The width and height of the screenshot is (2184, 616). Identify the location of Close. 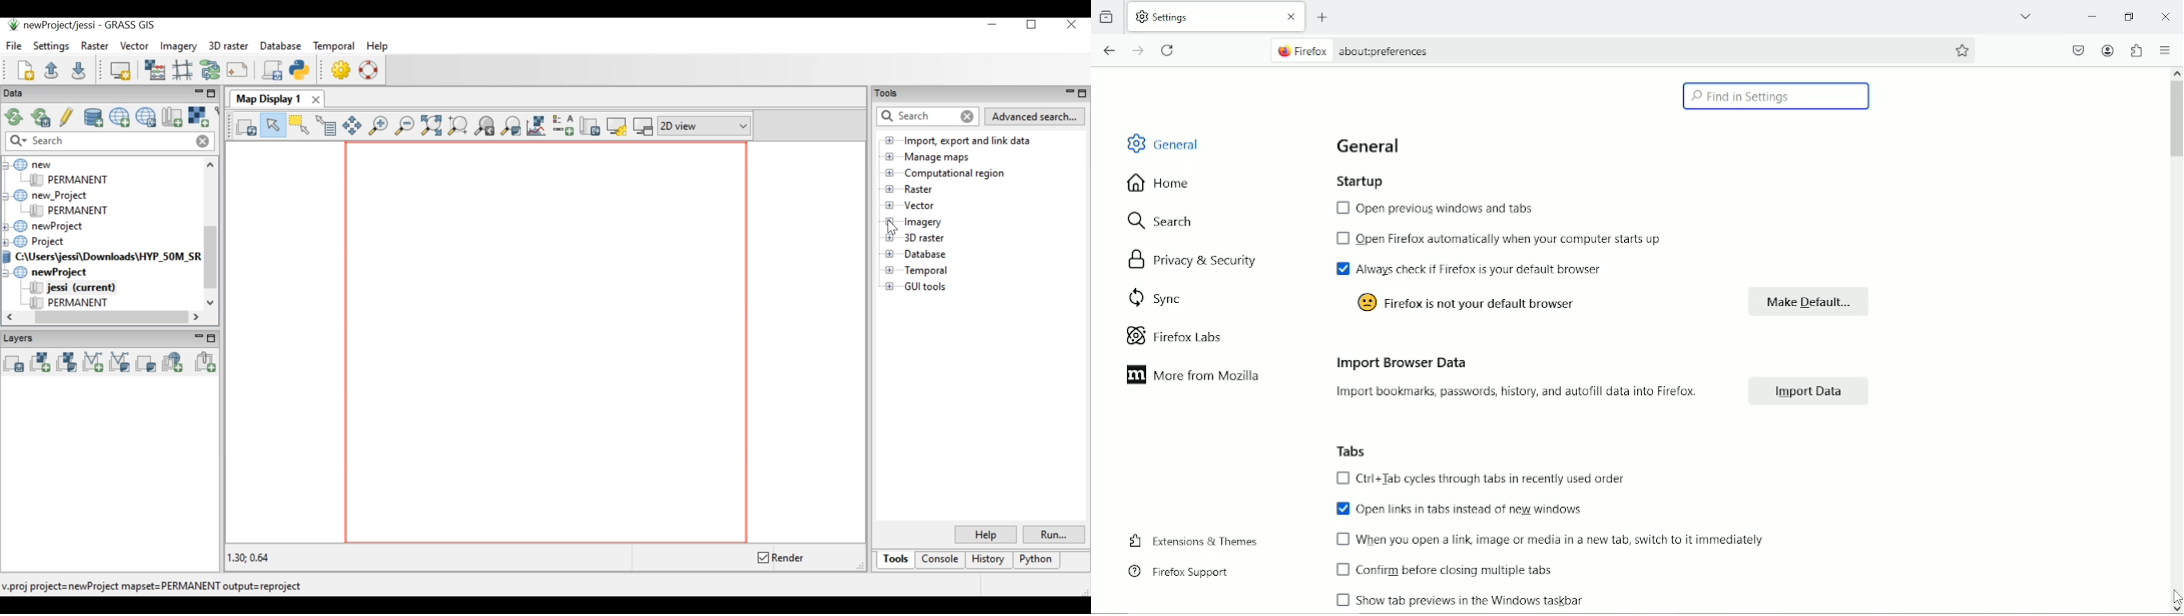
(1292, 17).